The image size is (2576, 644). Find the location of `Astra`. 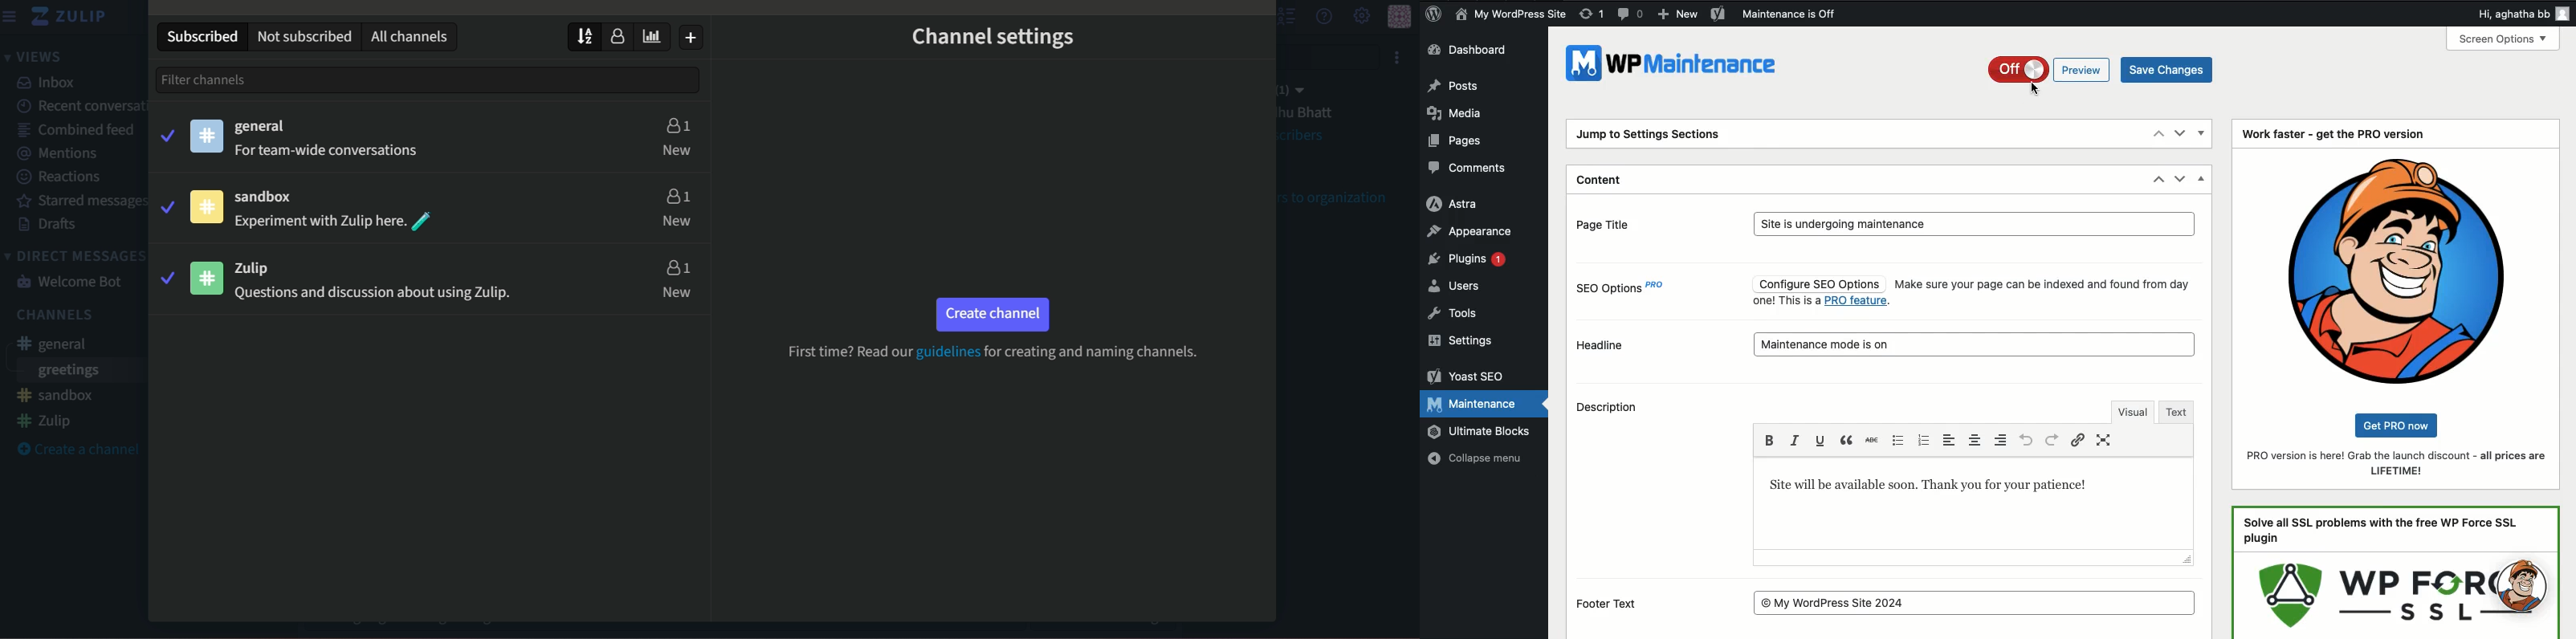

Astra is located at coordinates (1454, 205).